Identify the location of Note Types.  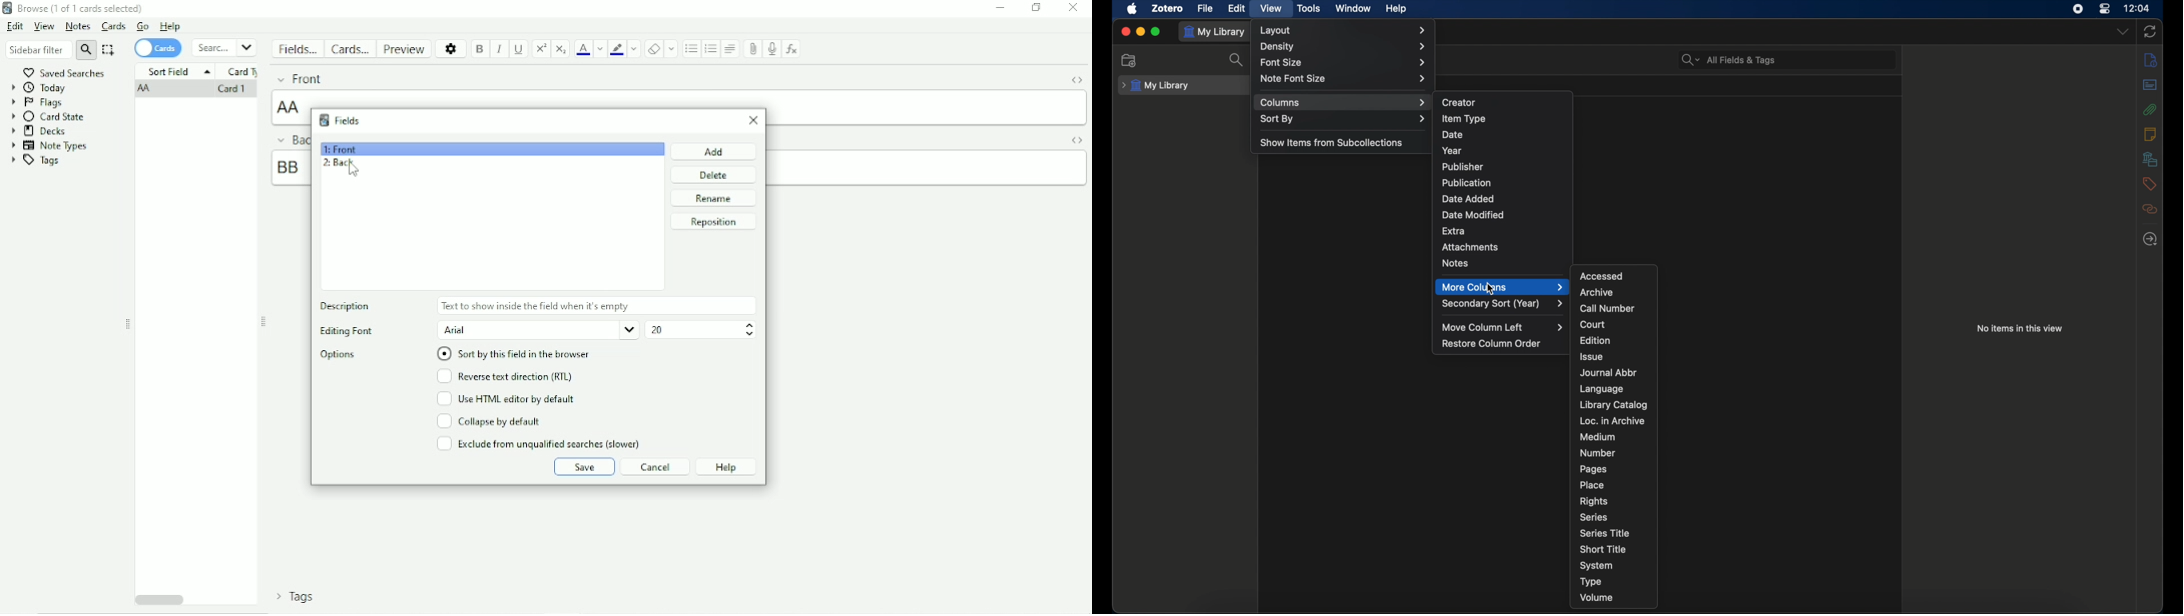
(50, 146).